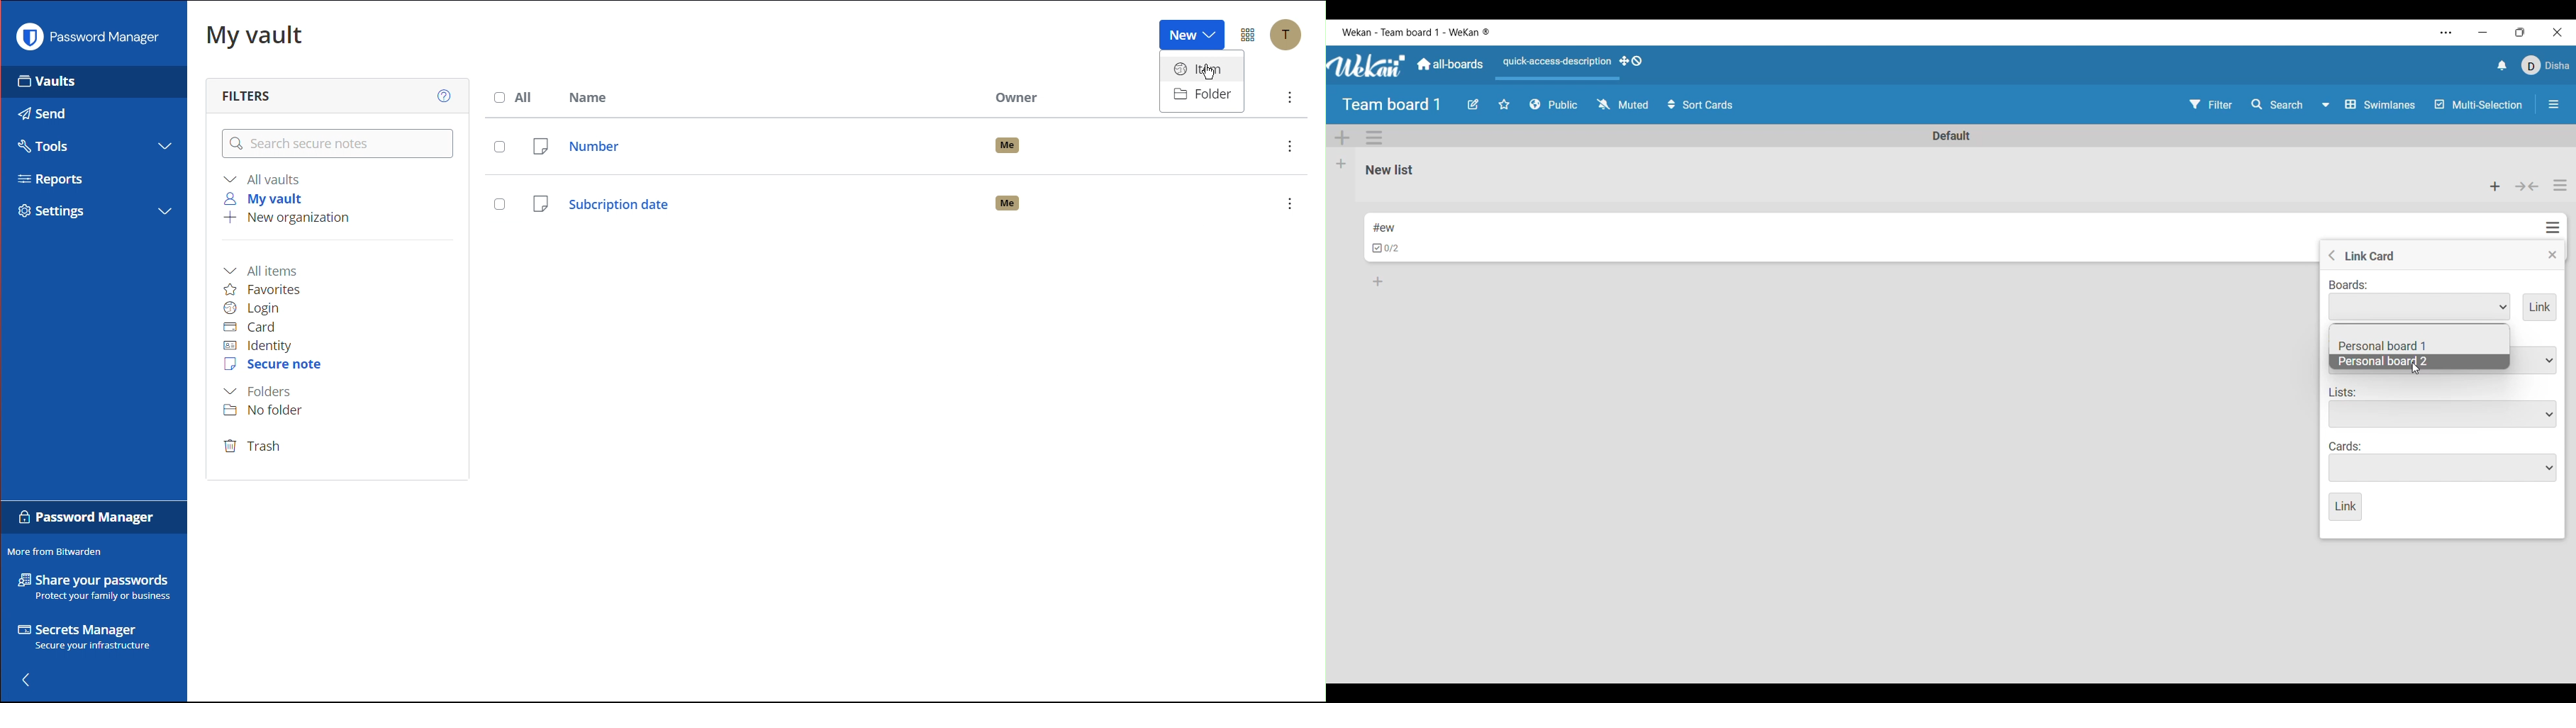 The width and height of the screenshot is (2576, 728). Describe the element at coordinates (82, 636) in the screenshot. I see `Secrets Manager` at that location.